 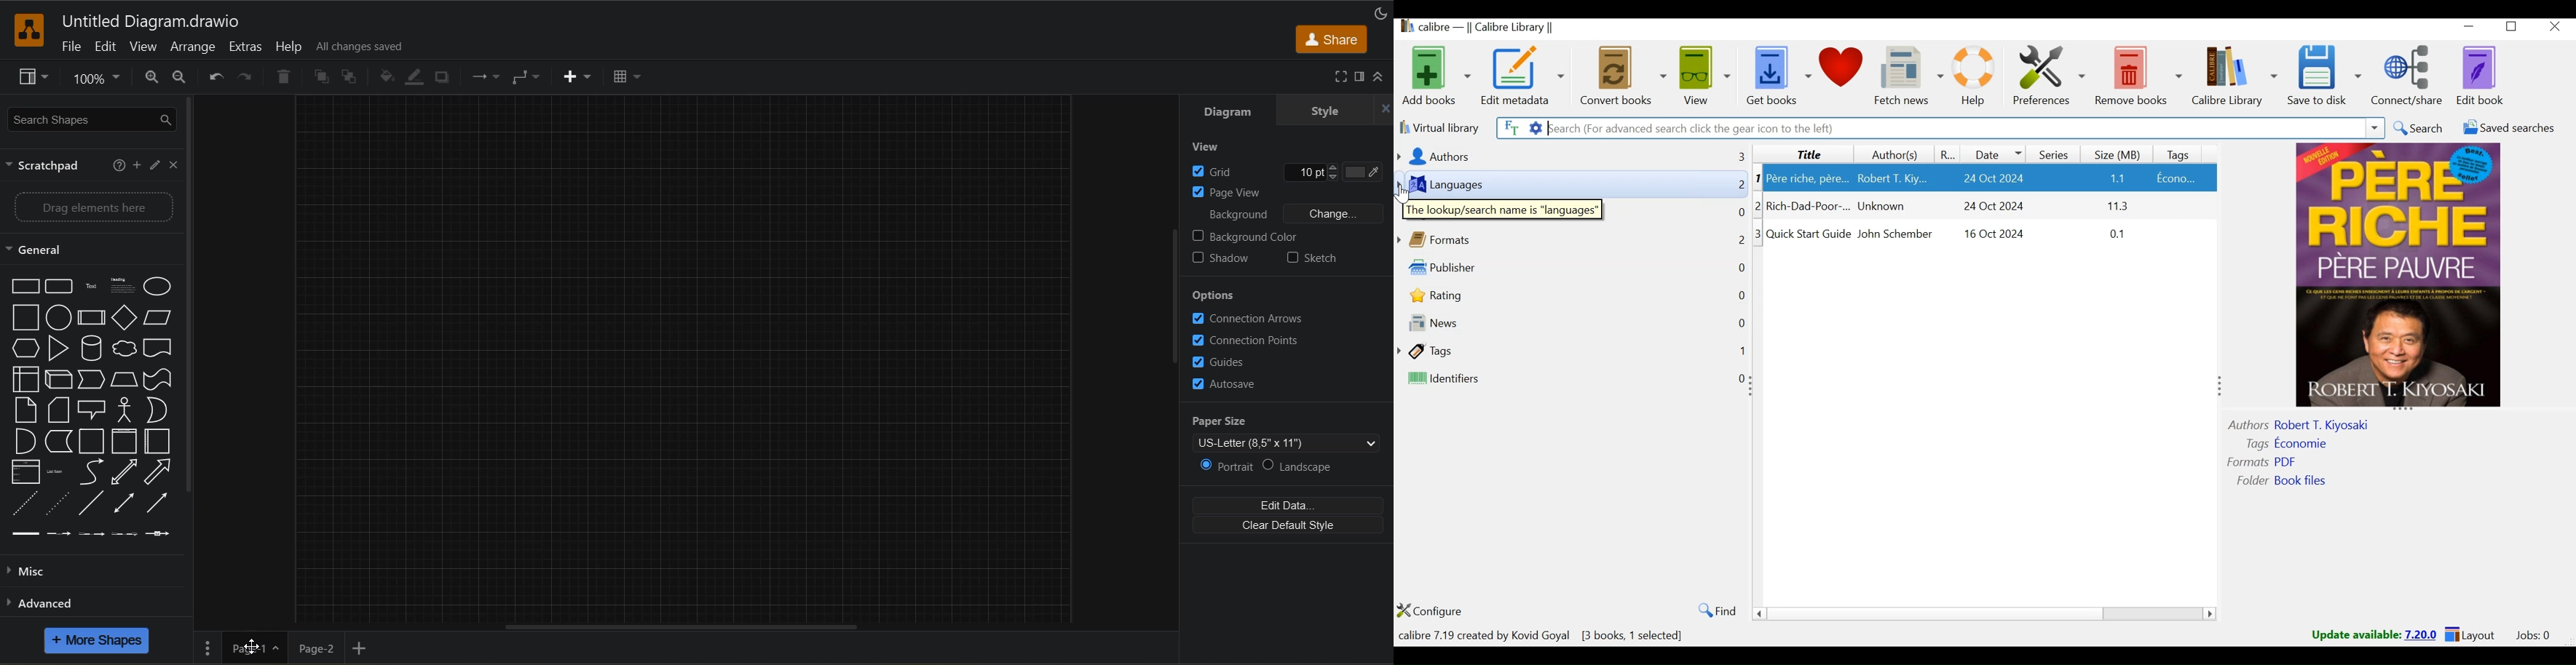 What do you see at coordinates (1844, 75) in the screenshot?
I see `Donate` at bounding box center [1844, 75].